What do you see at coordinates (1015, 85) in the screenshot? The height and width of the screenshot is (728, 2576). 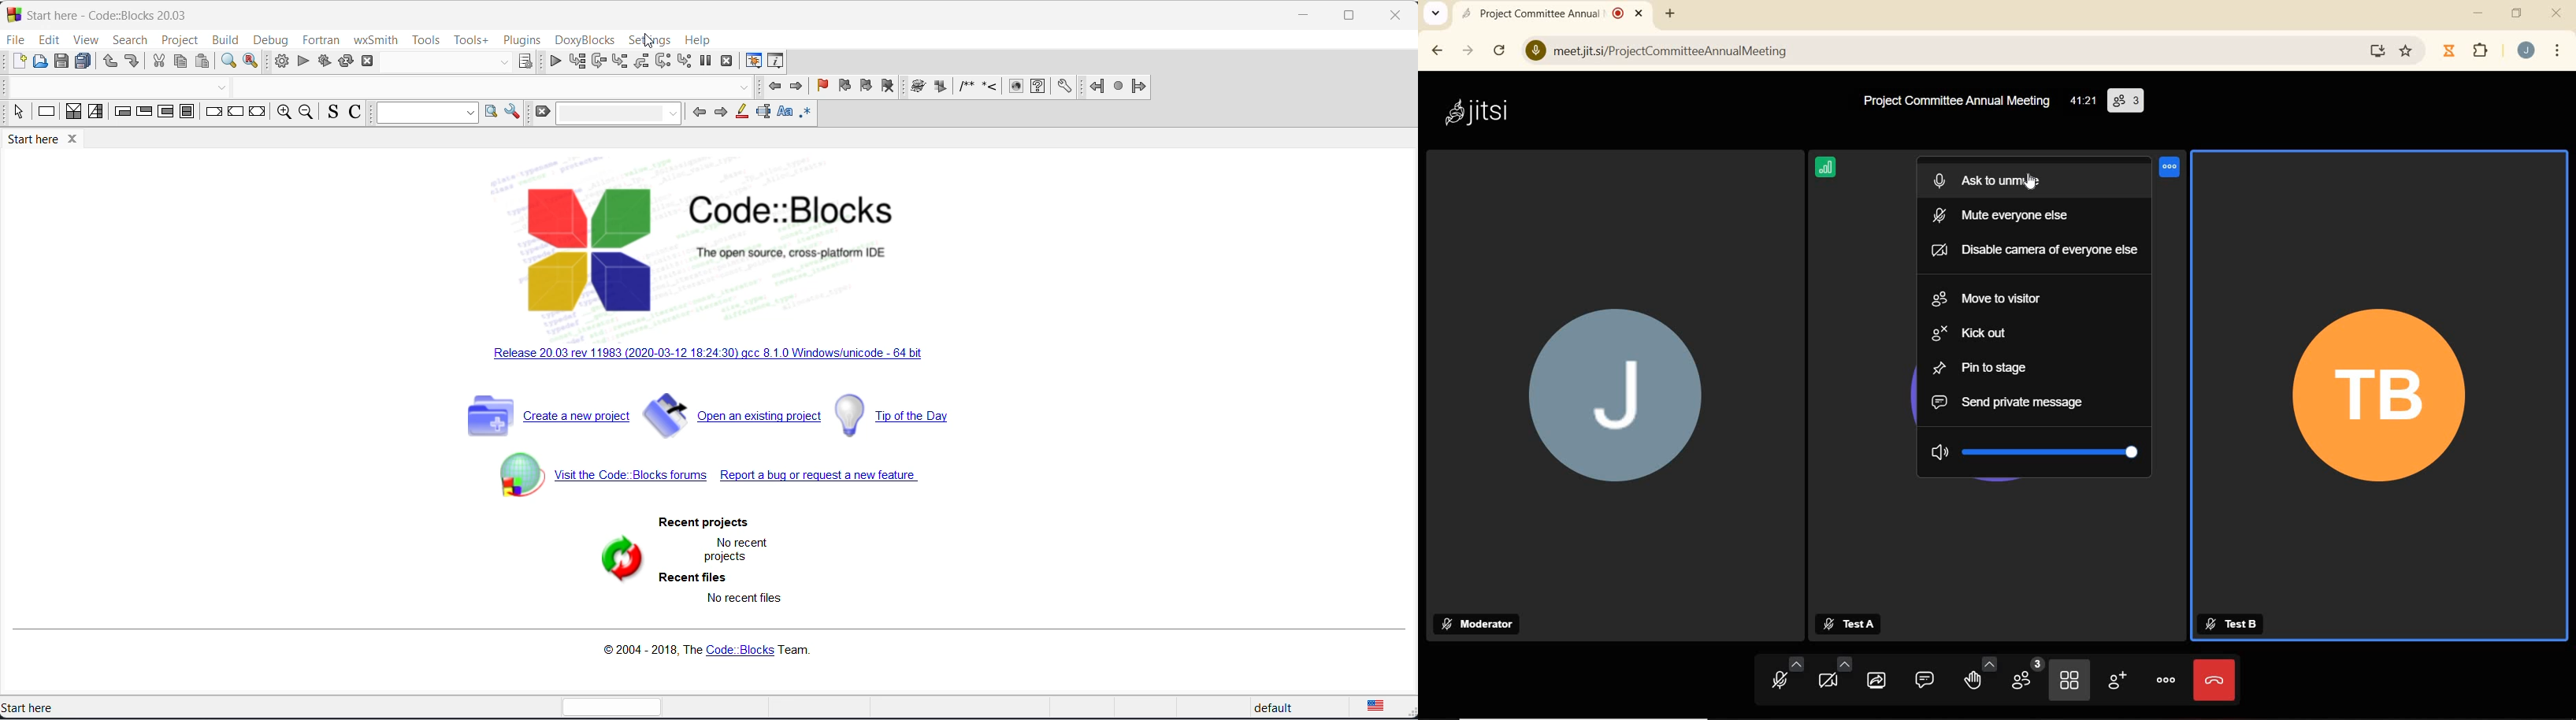 I see `blocks` at bounding box center [1015, 85].